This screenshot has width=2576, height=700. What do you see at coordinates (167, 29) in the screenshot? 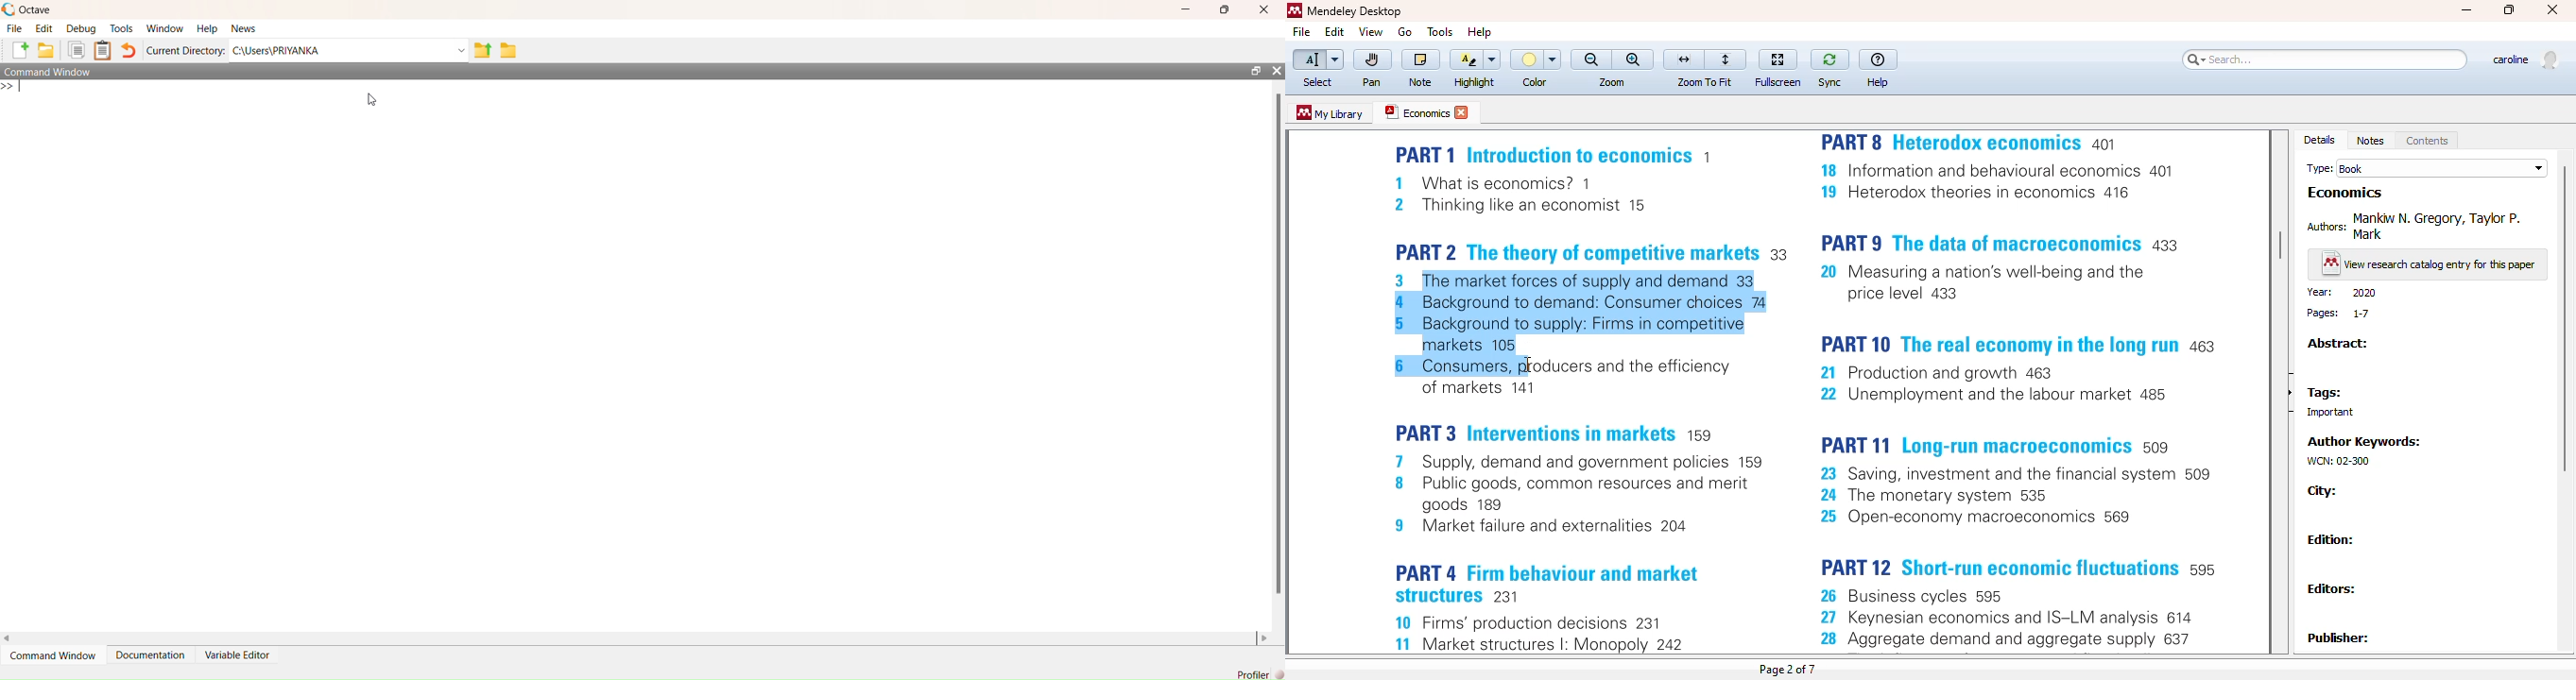
I see `window` at bounding box center [167, 29].